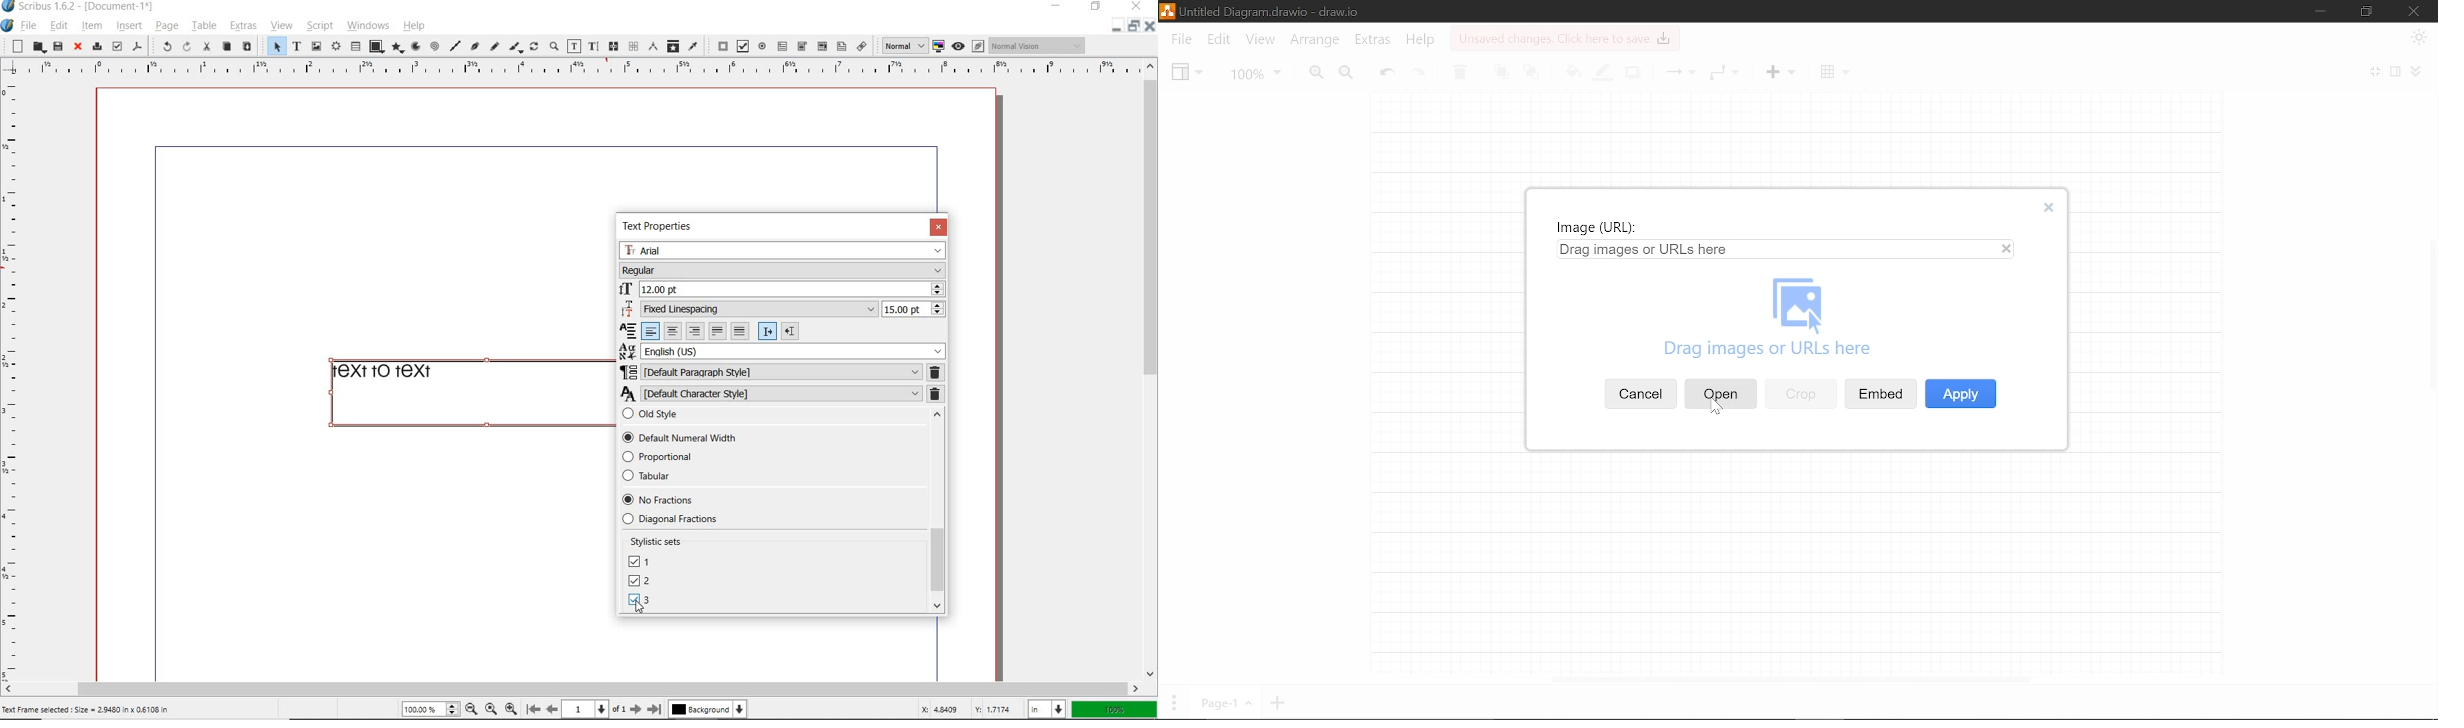 The width and height of the screenshot is (2464, 728). Describe the element at coordinates (2047, 208) in the screenshot. I see `Close` at that location.